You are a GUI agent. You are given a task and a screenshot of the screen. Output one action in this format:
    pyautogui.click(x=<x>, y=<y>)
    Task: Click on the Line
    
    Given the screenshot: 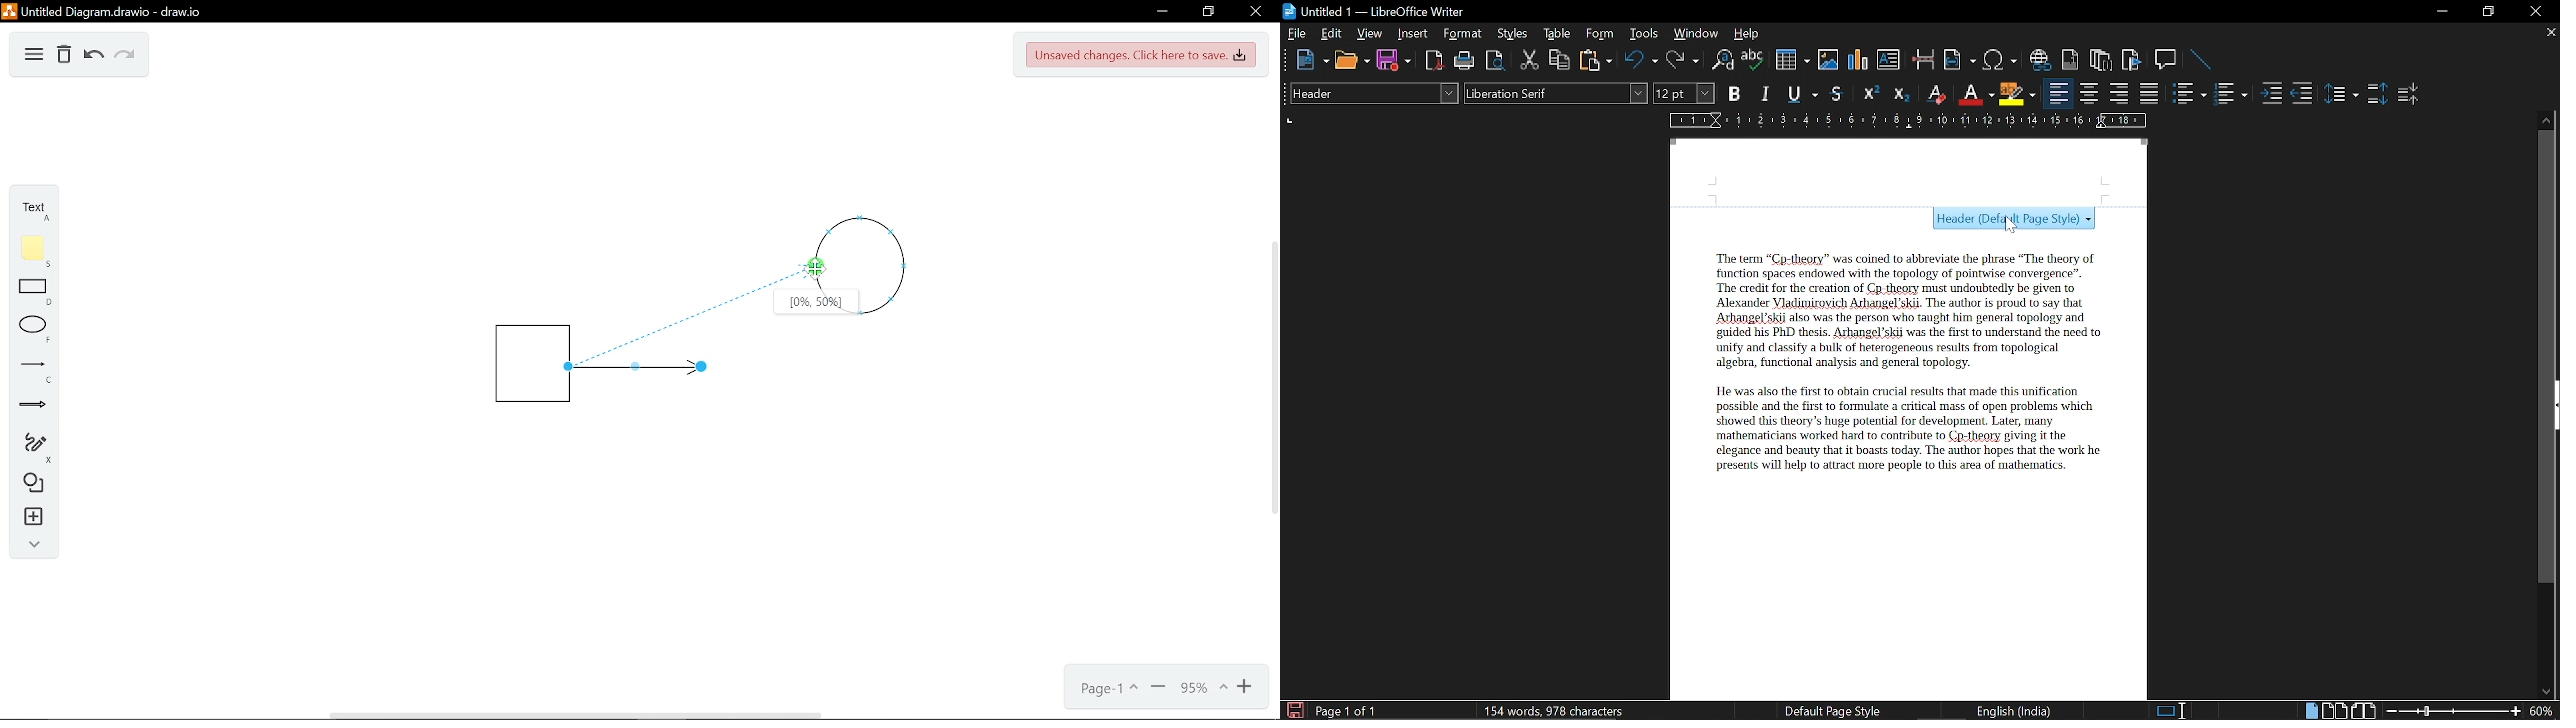 What is the action you would take?
    pyautogui.click(x=30, y=368)
    